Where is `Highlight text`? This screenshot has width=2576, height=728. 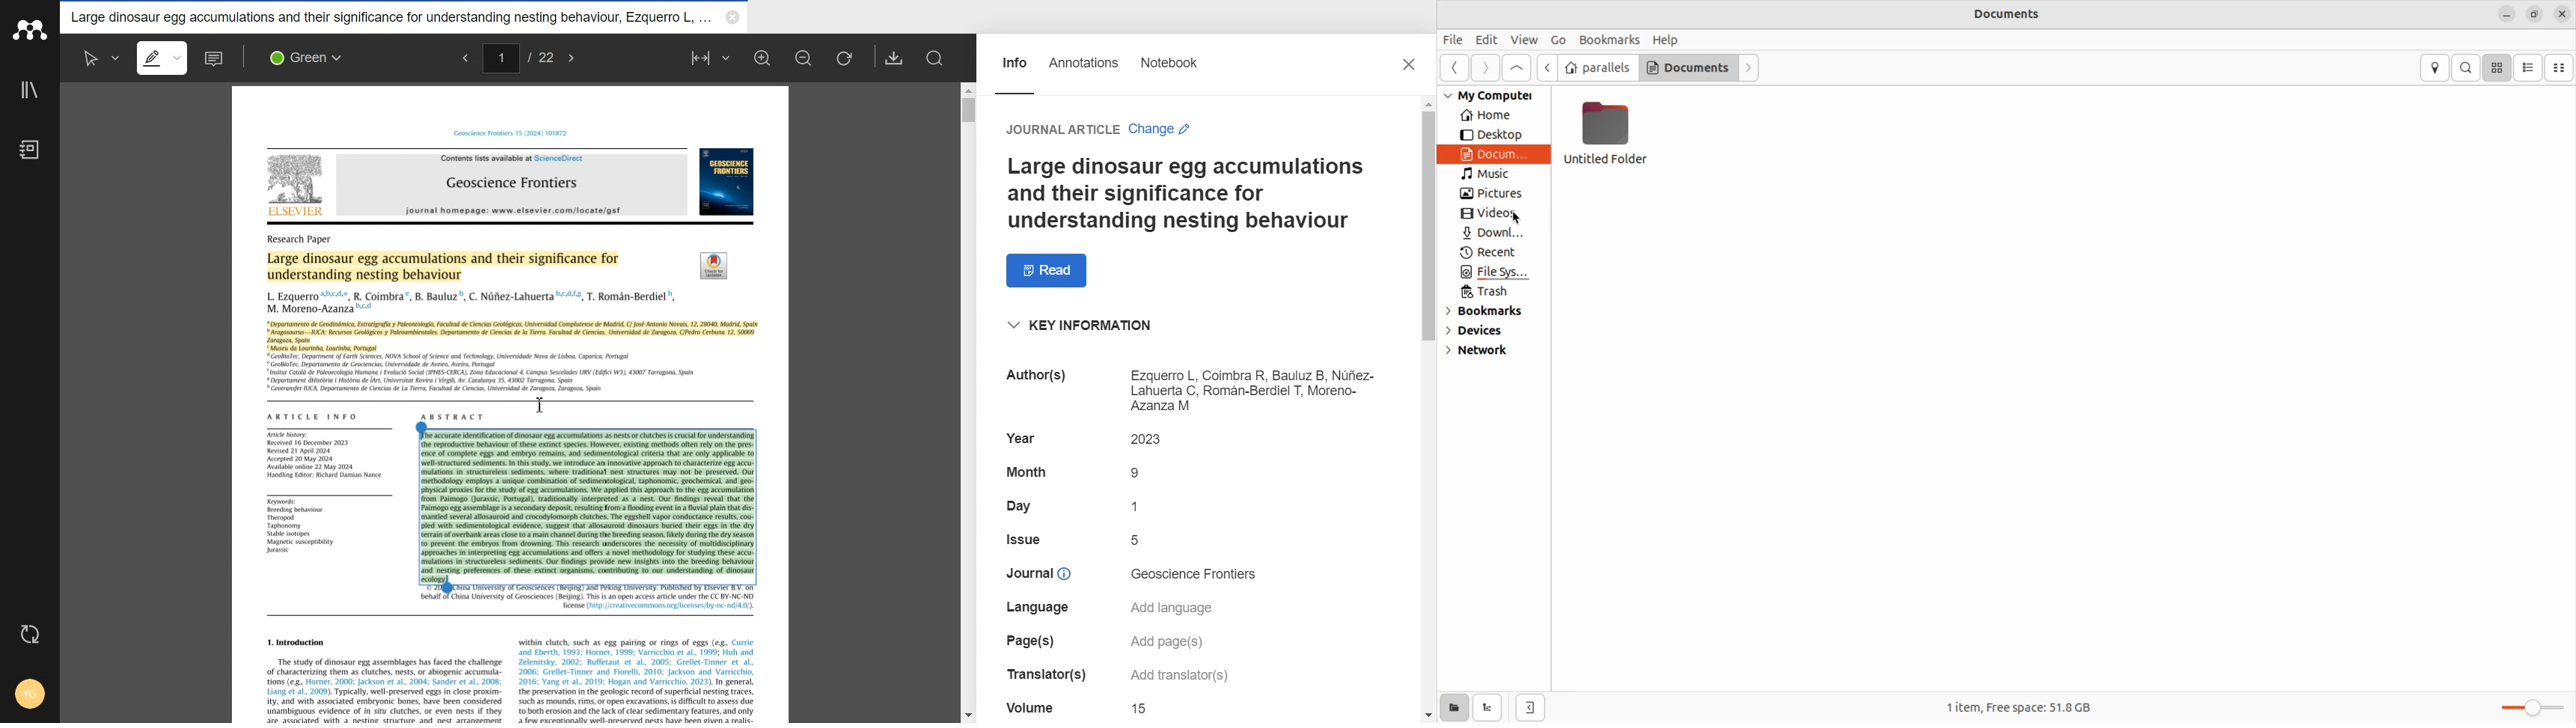
Highlight text is located at coordinates (165, 58).